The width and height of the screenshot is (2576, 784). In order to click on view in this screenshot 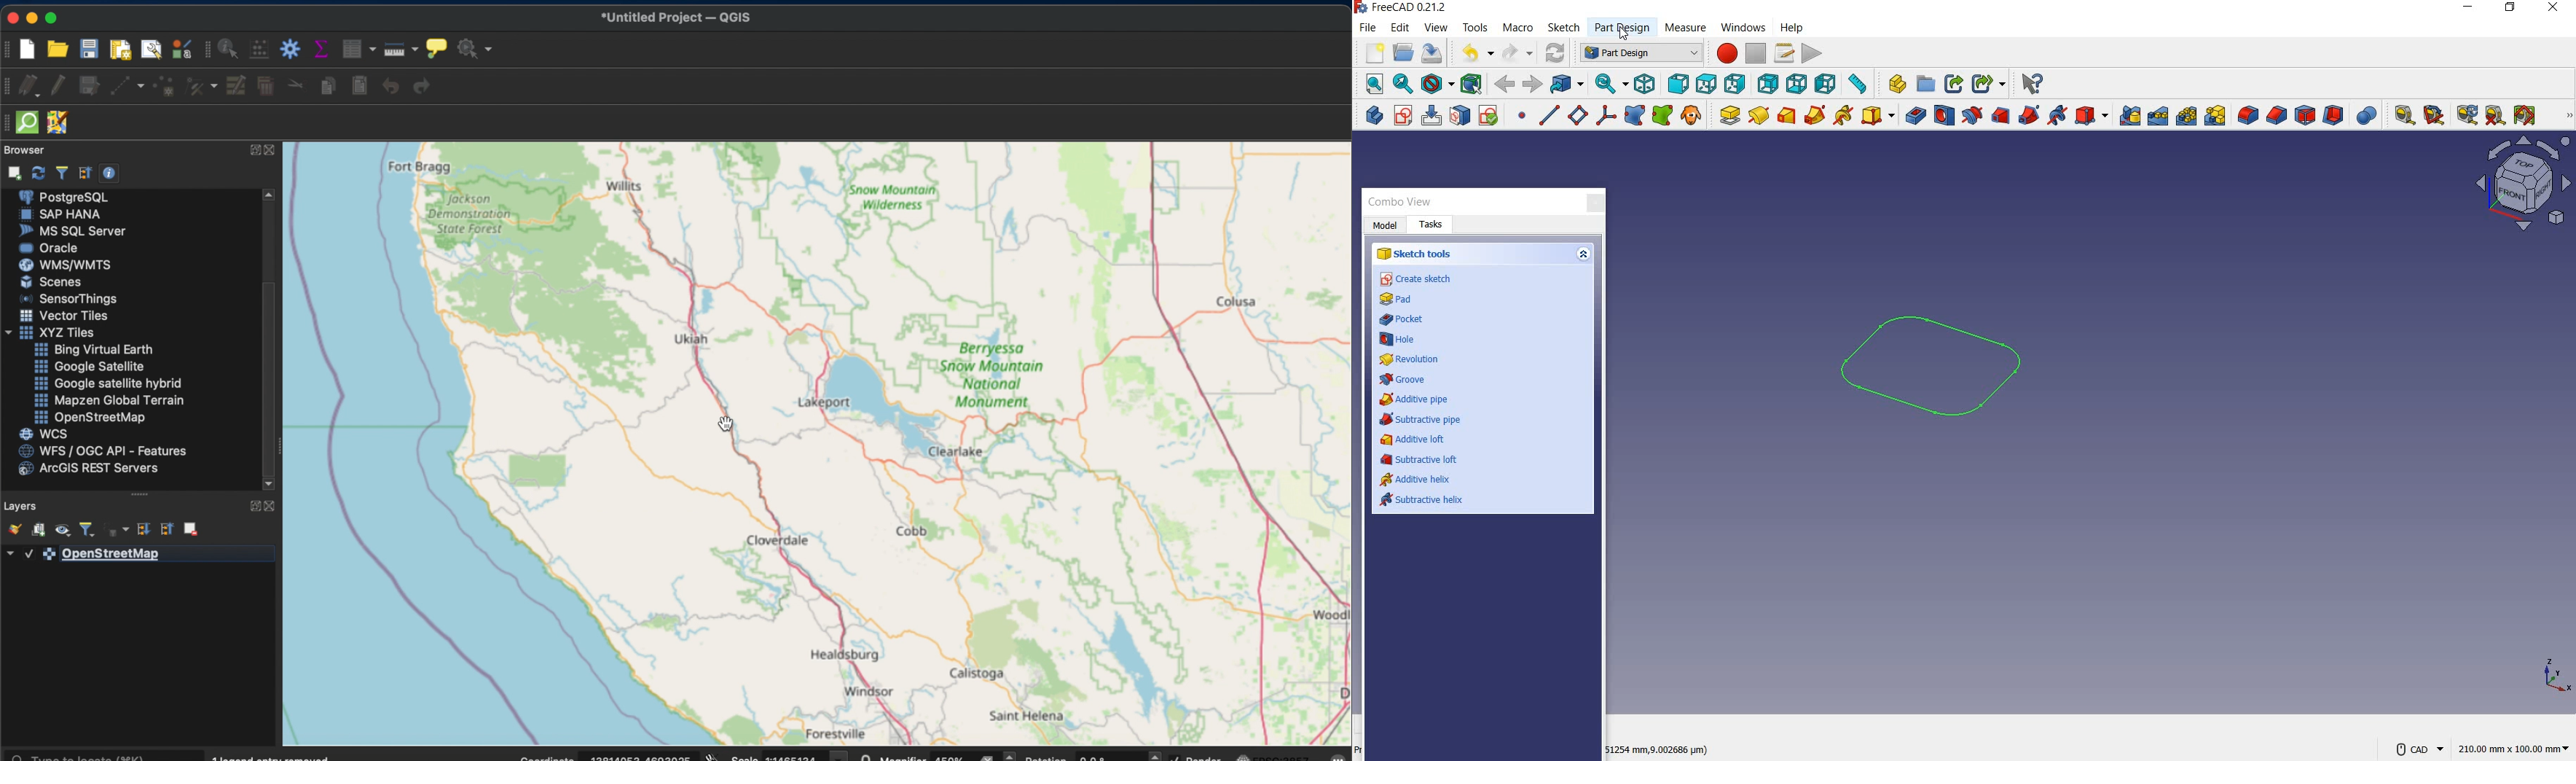, I will do `click(2521, 187)`.